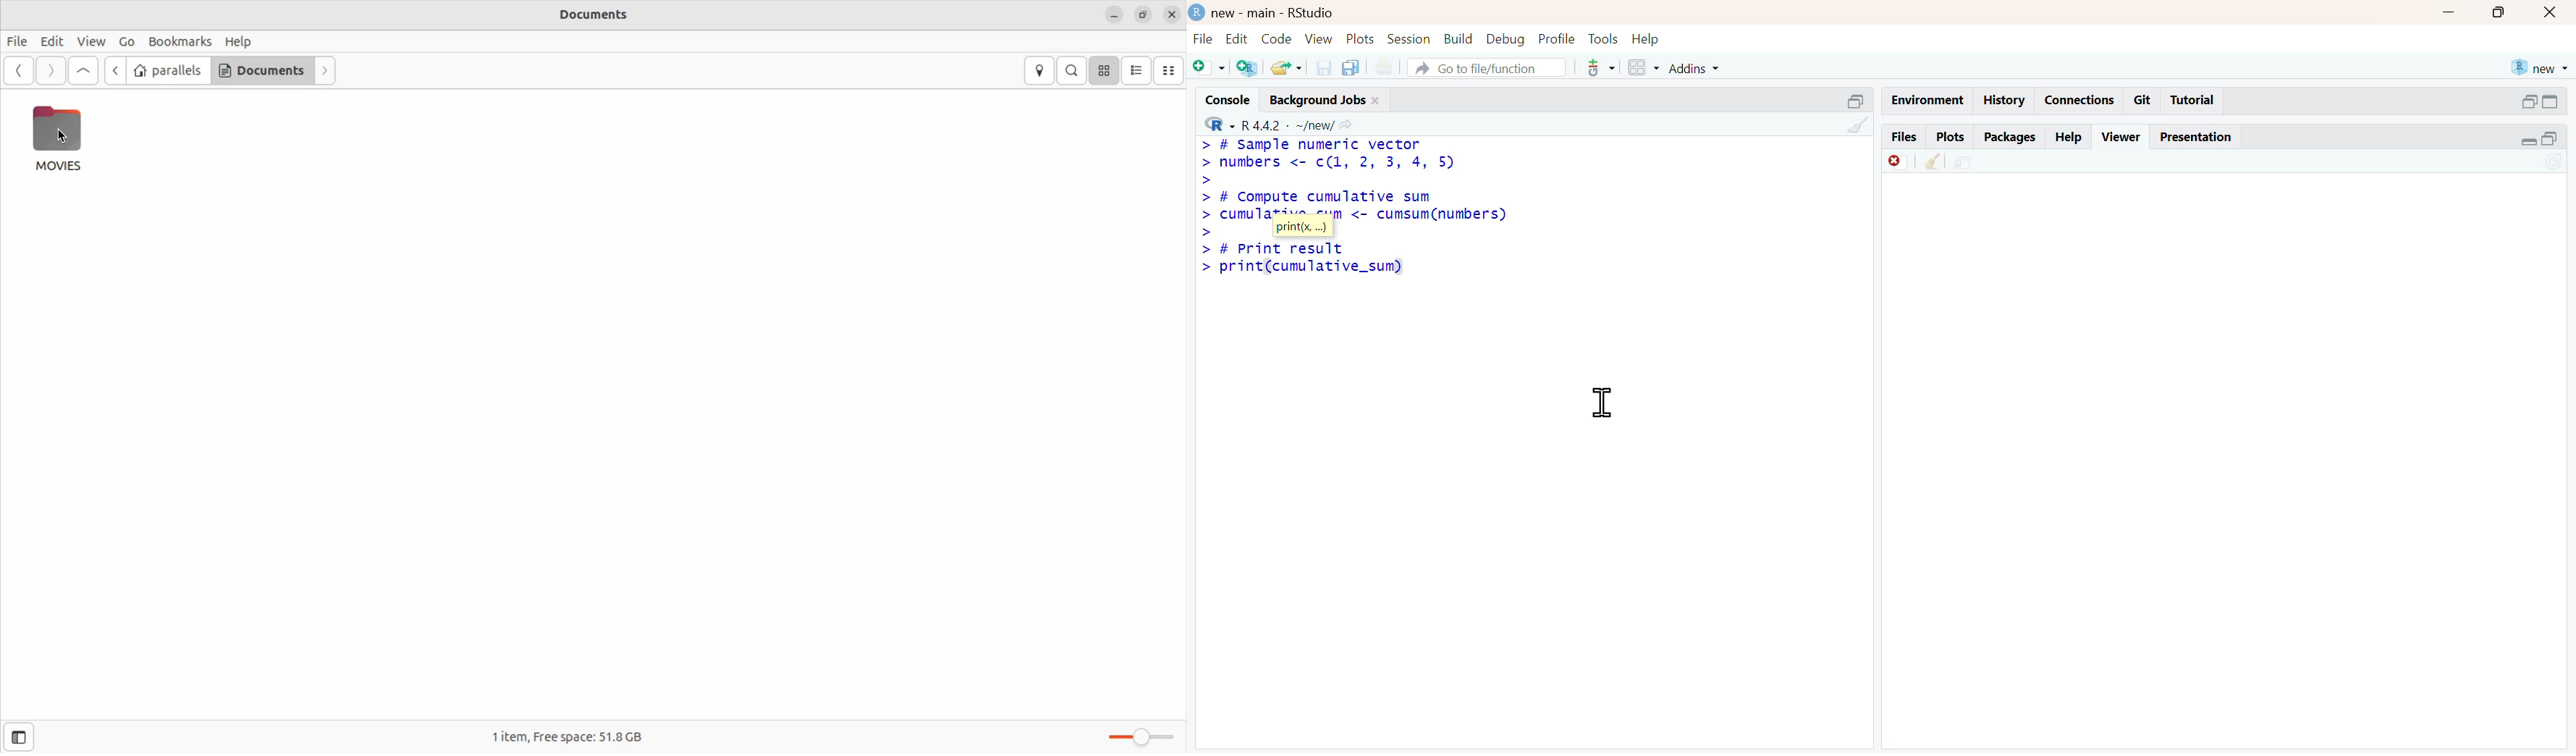 This screenshot has height=756, width=2576. I want to click on open in separate window, so click(2528, 101).